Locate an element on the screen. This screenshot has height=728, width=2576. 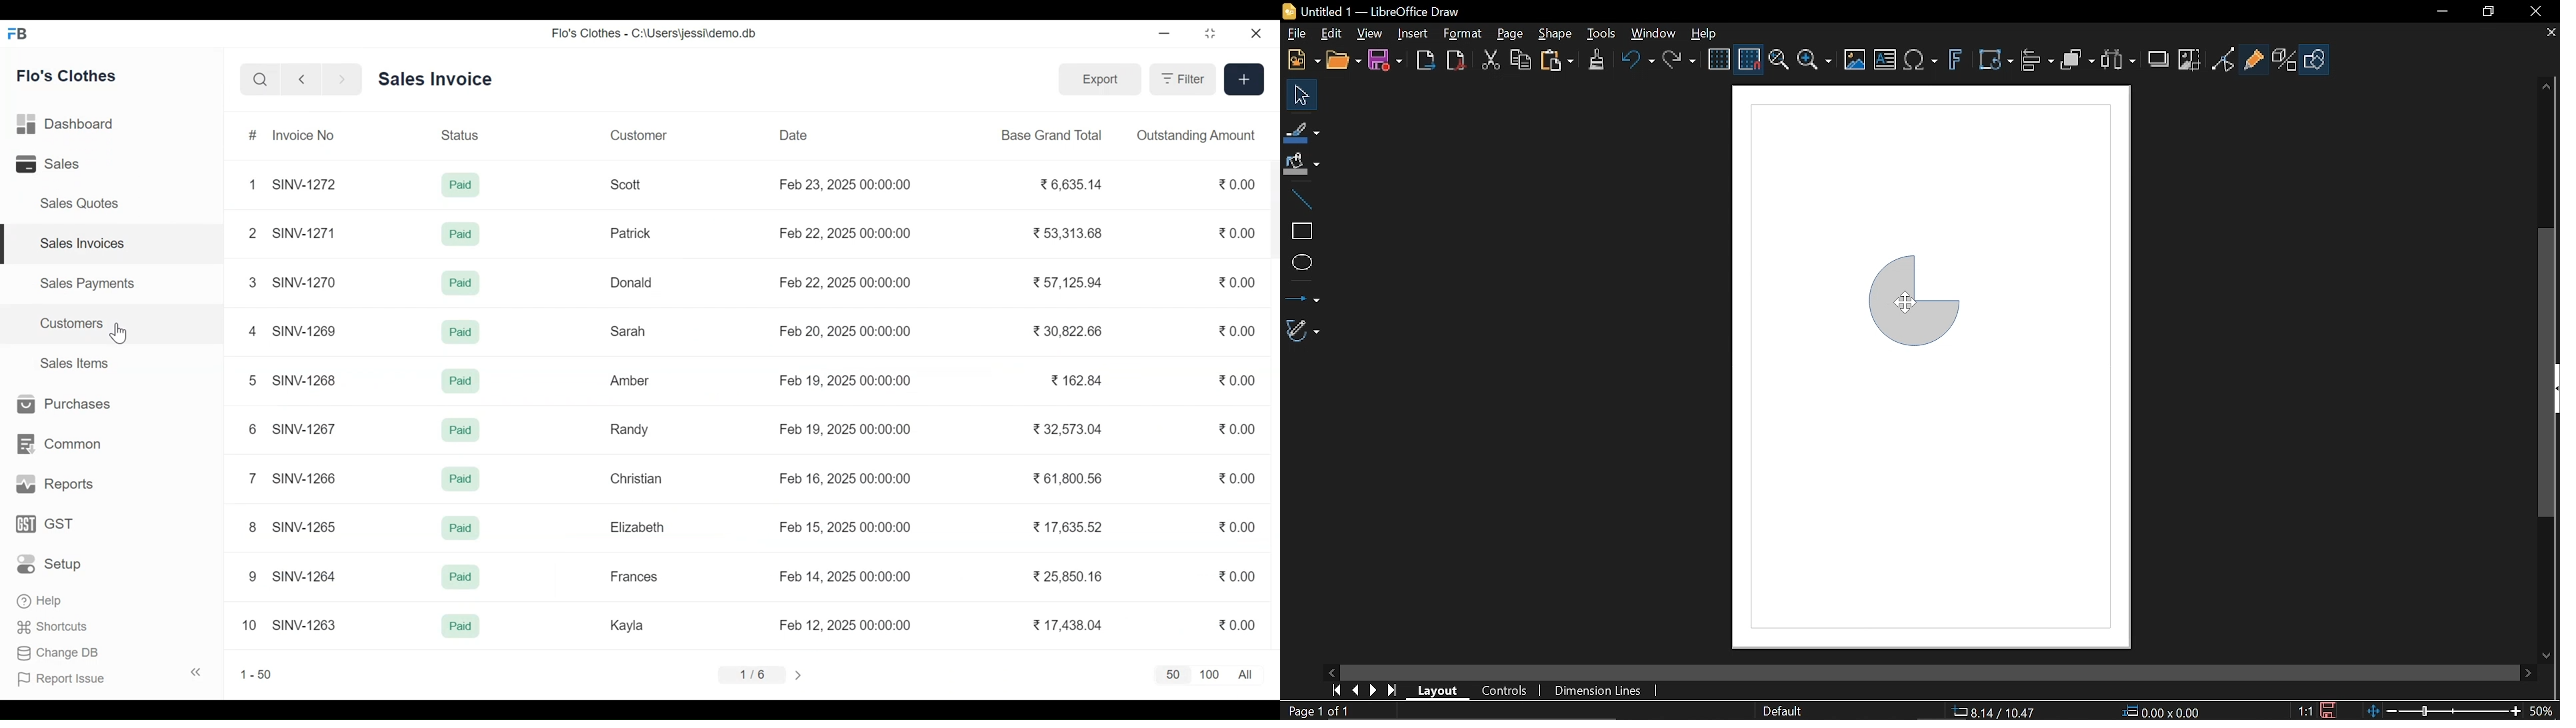
Invoice No is located at coordinates (303, 134).